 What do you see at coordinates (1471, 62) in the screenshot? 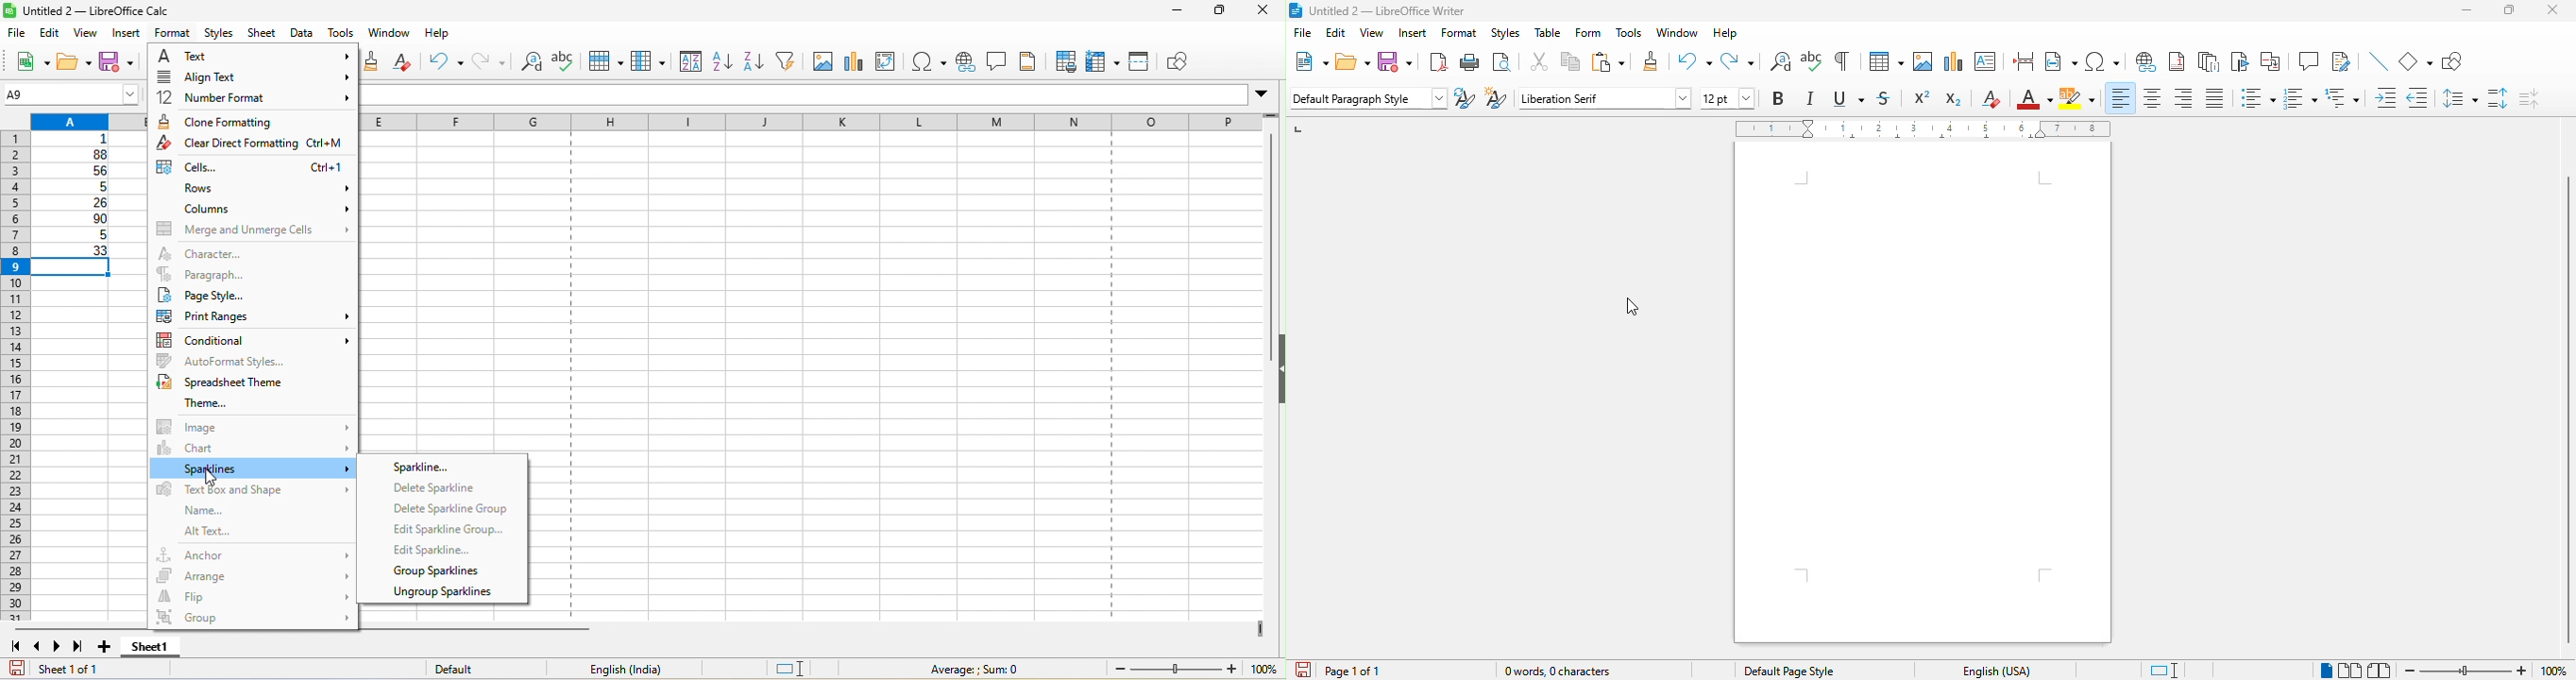
I see `print` at bounding box center [1471, 62].